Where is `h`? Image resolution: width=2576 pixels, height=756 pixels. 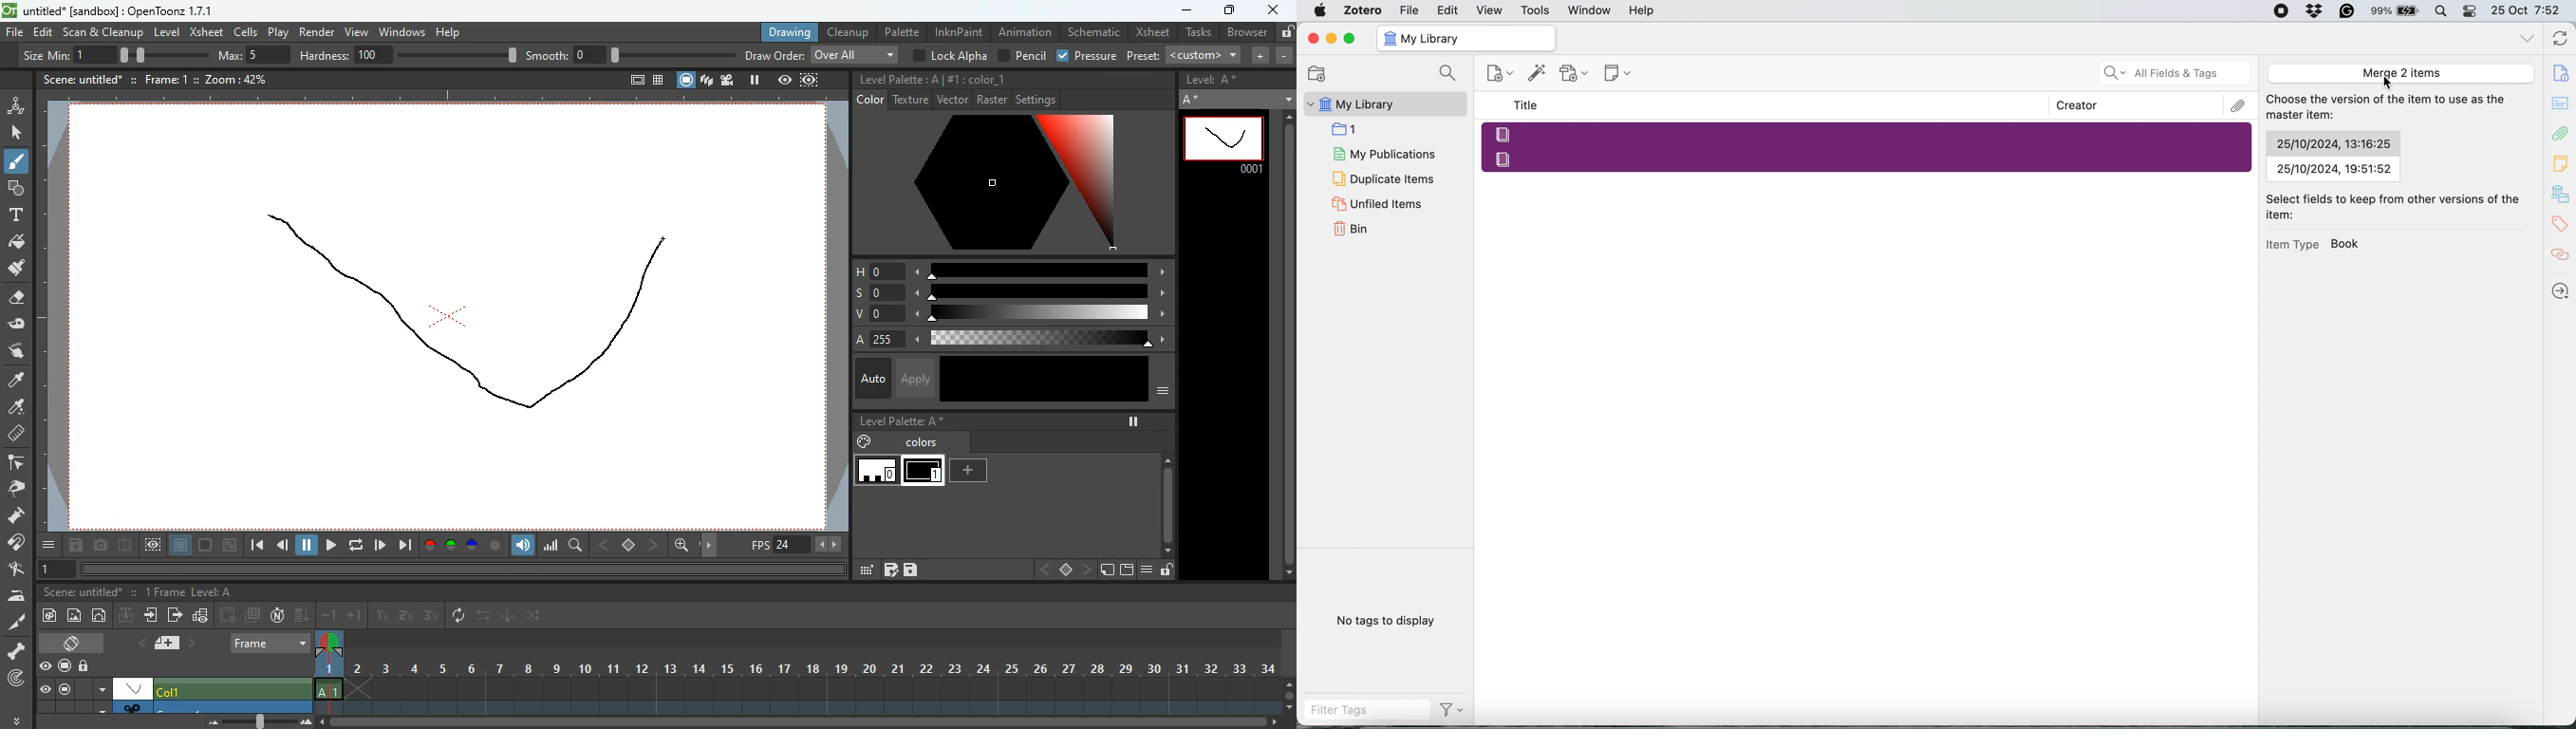 h is located at coordinates (1011, 270).